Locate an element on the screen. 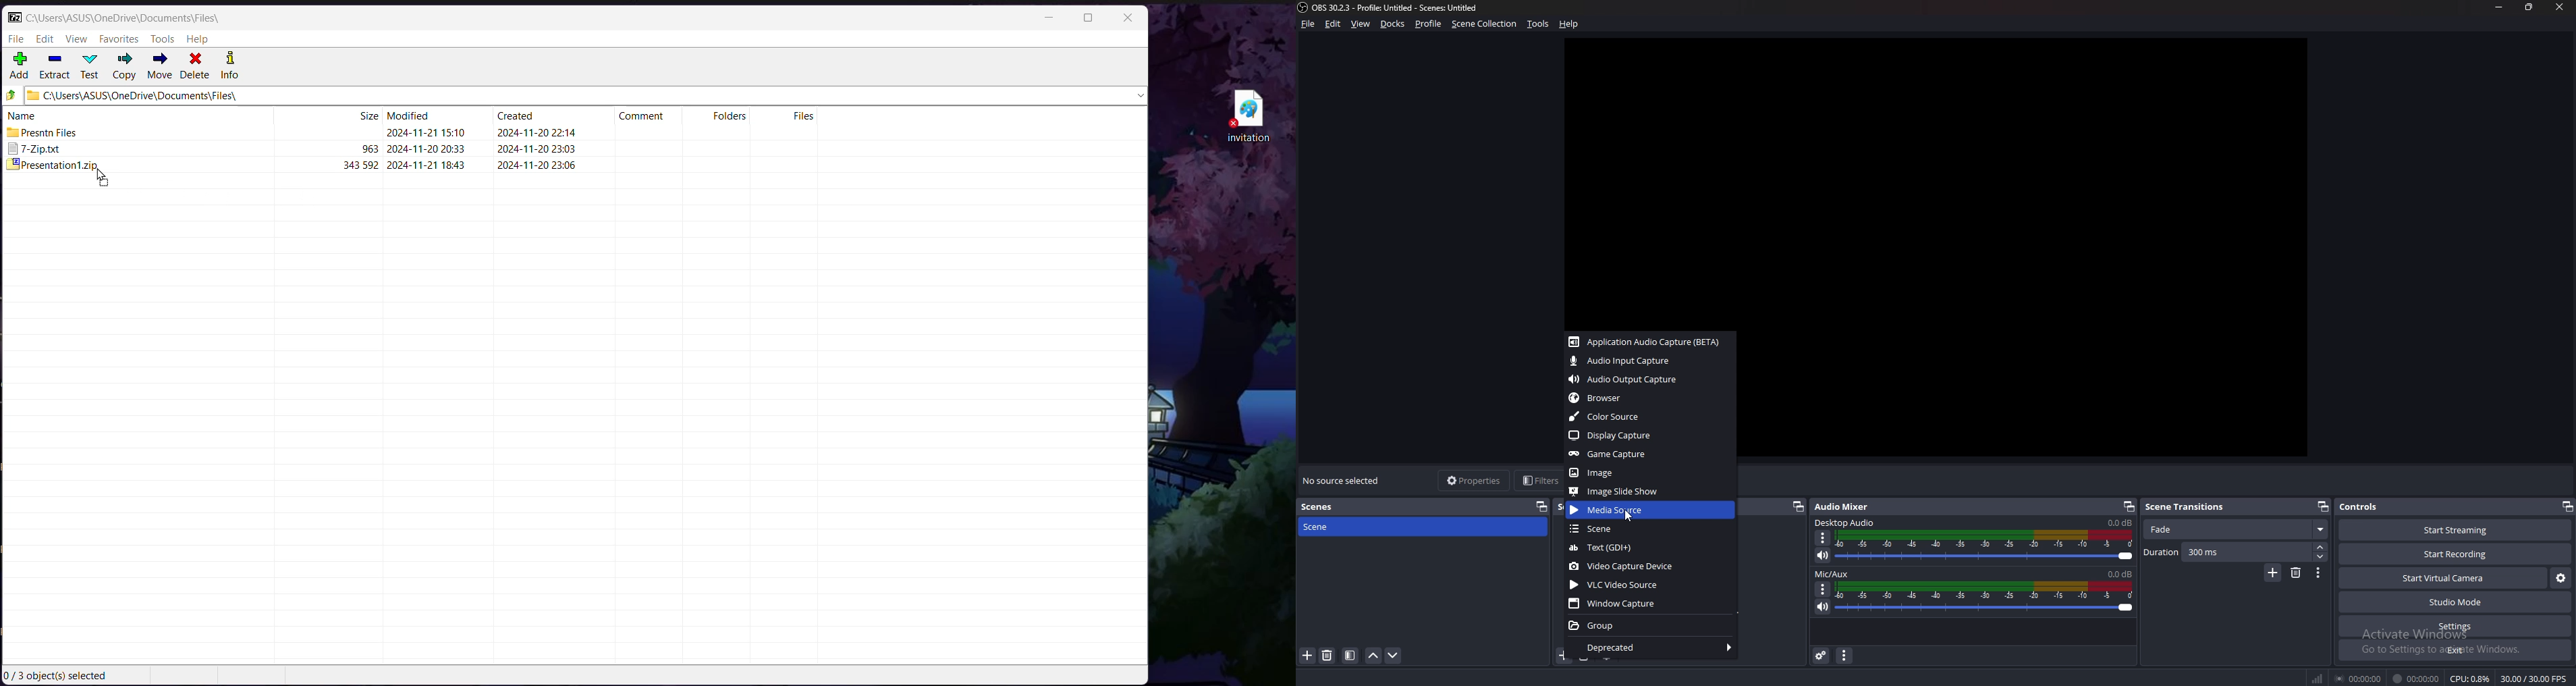  help is located at coordinates (1569, 23).